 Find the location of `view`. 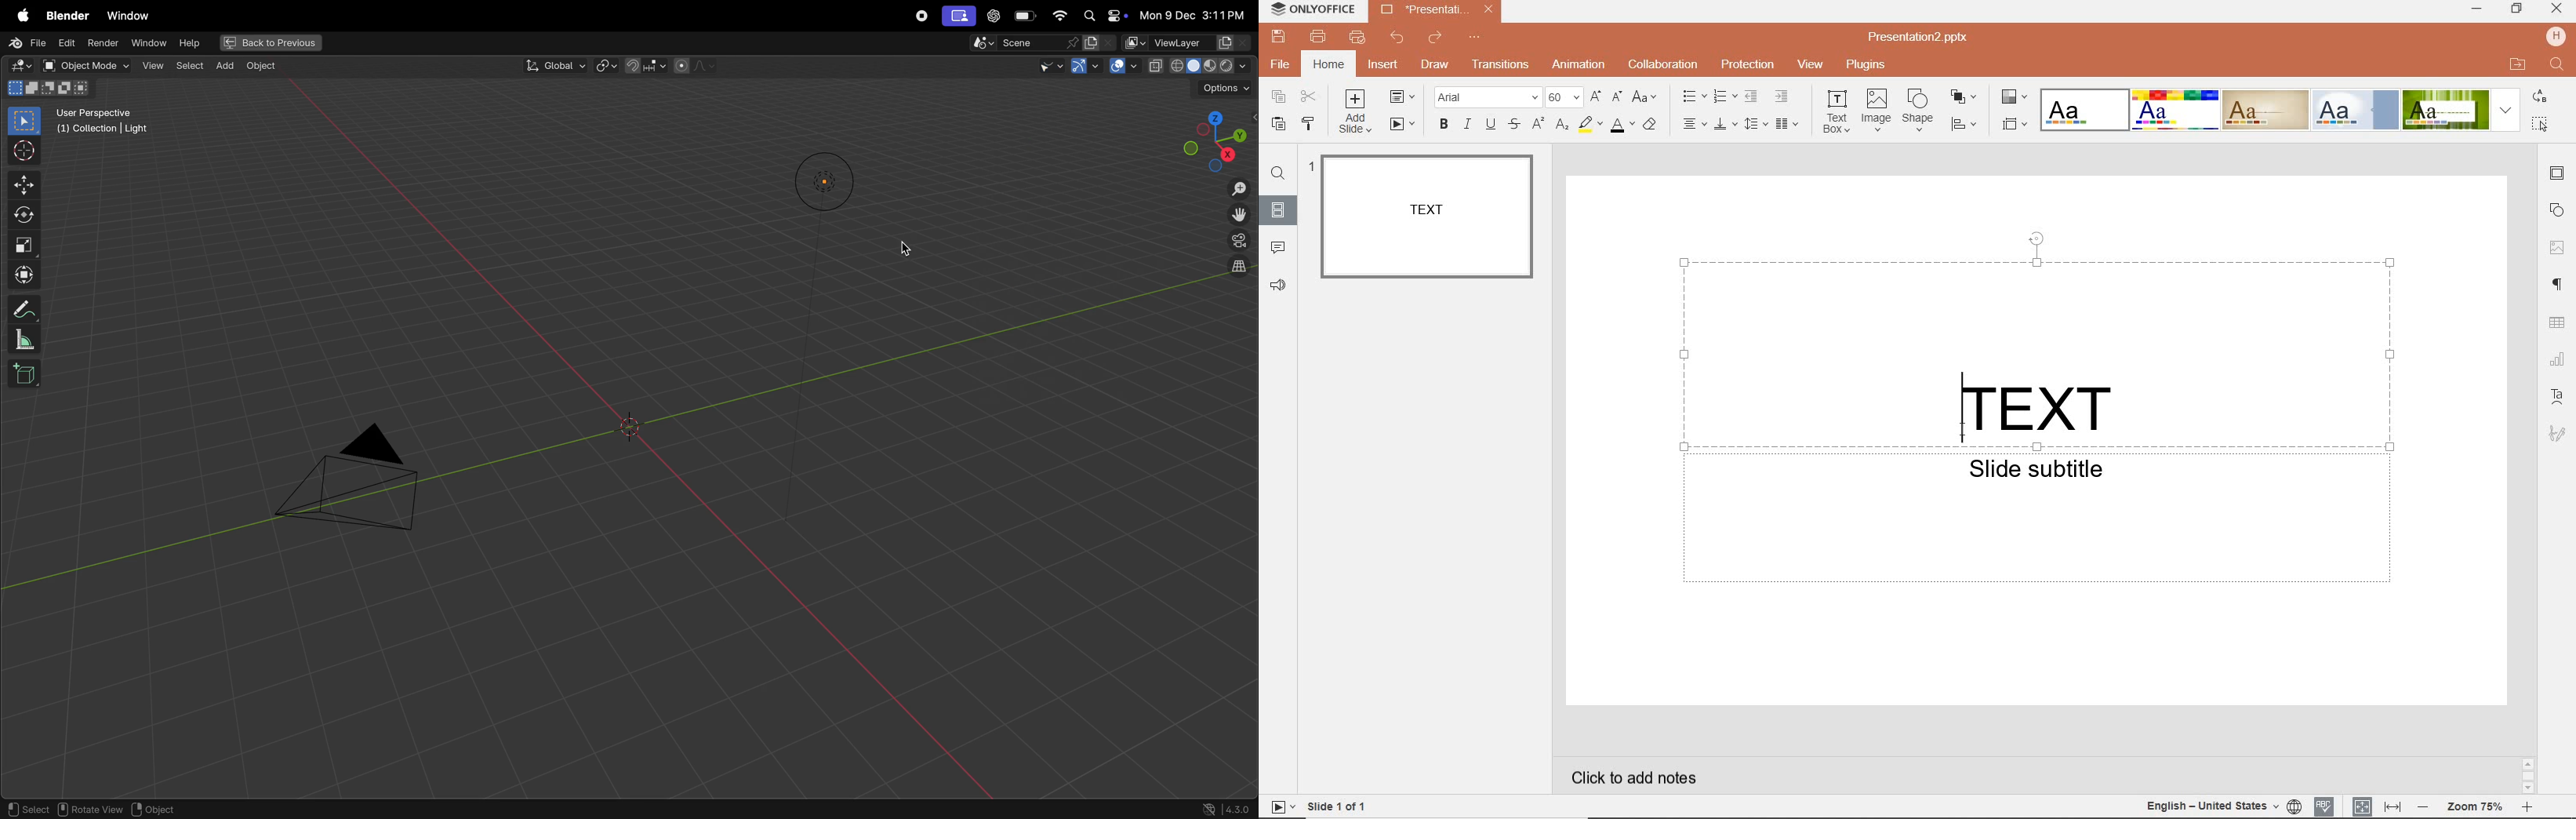

view is located at coordinates (152, 67).